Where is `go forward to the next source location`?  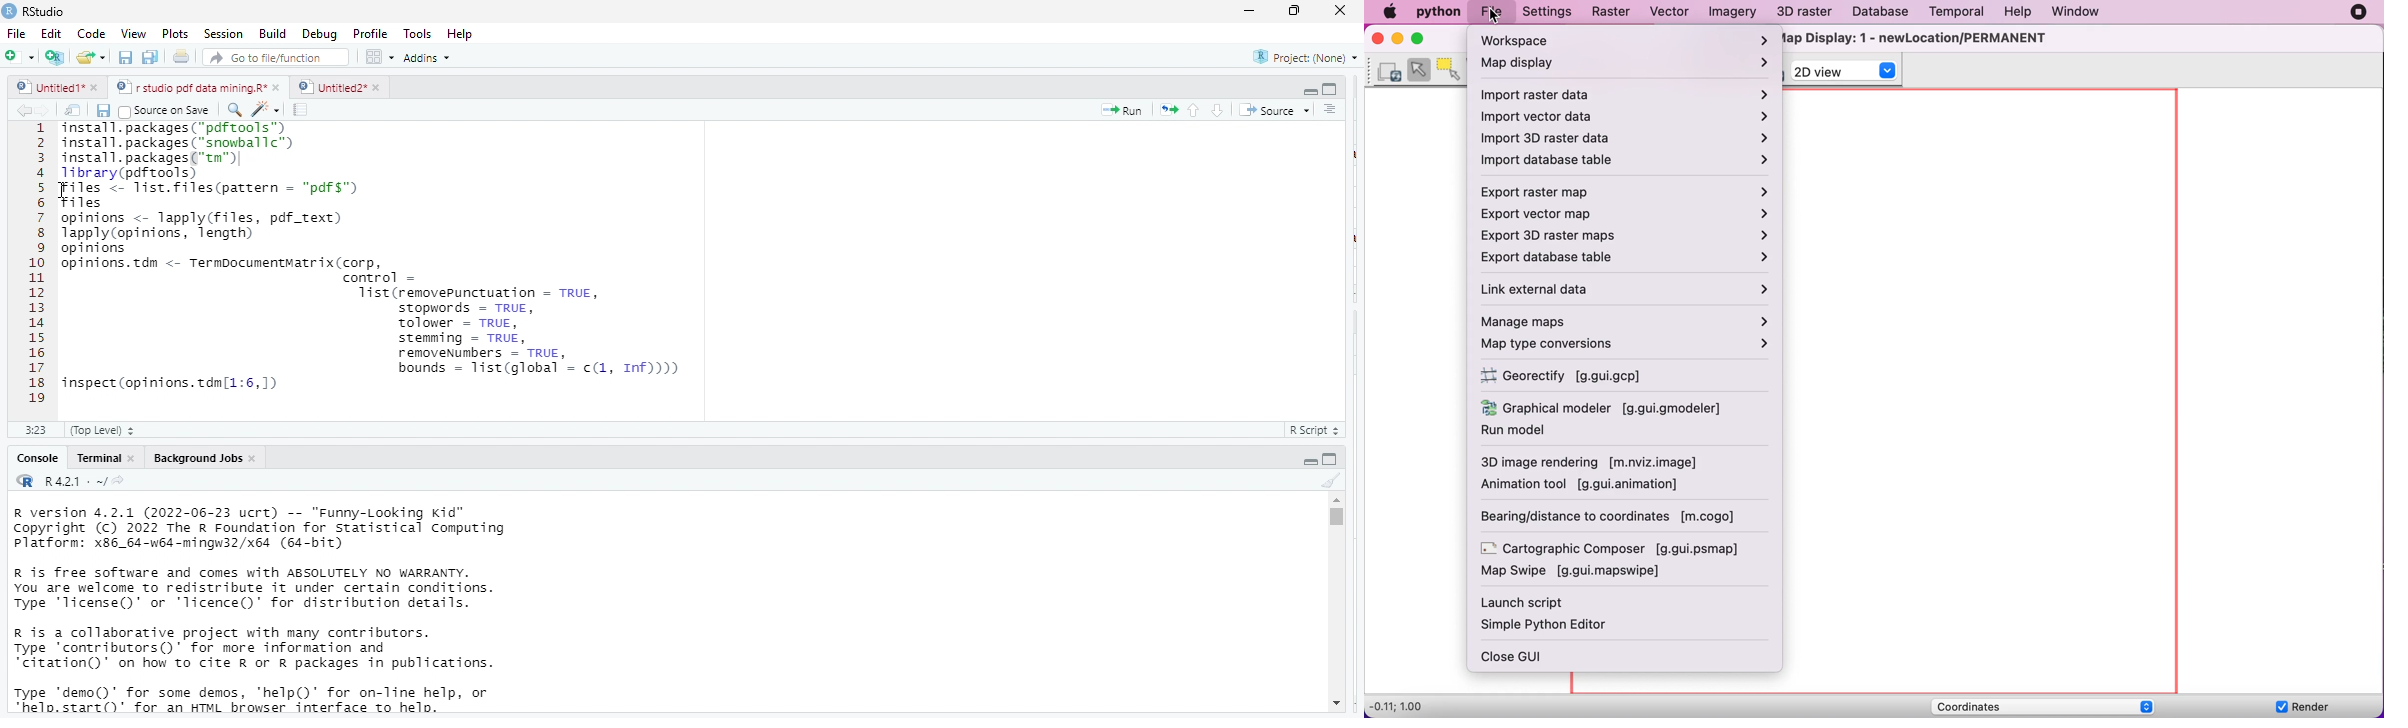
go forward to the next source location is located at coordinates (47, 110).